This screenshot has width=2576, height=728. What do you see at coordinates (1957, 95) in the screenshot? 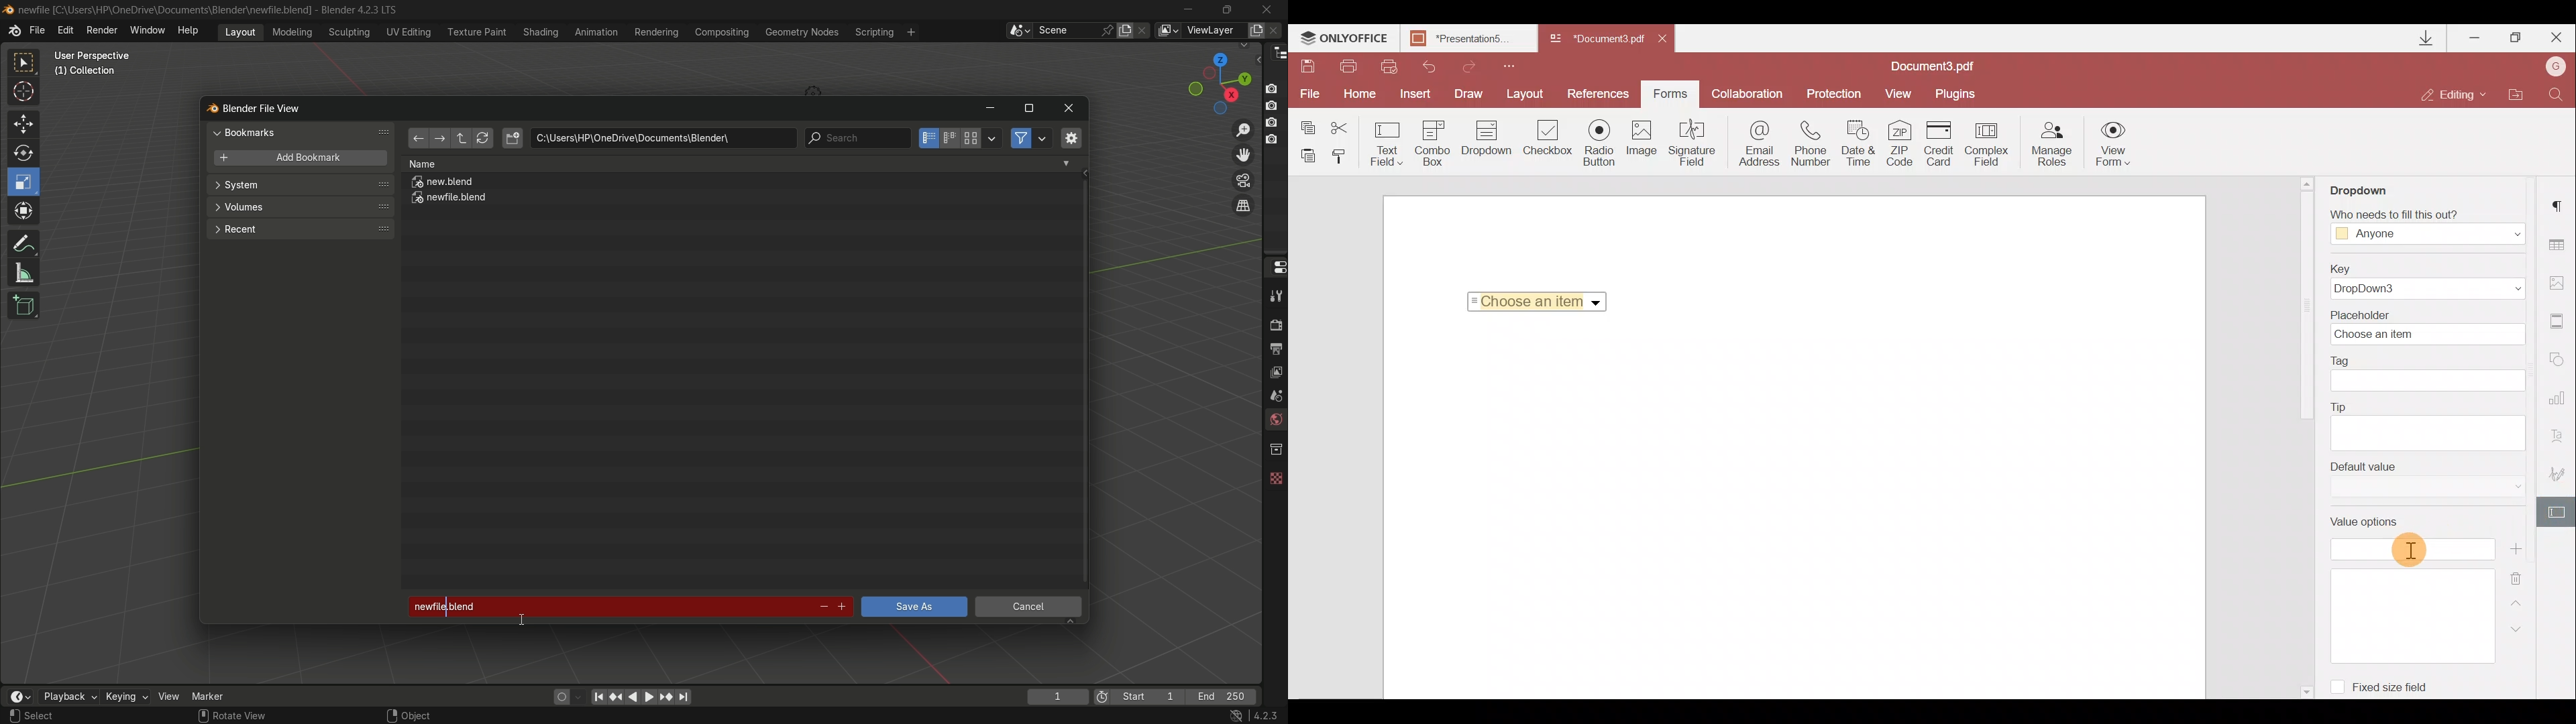
I see `Plugins` at bounding box center [1957, 95].